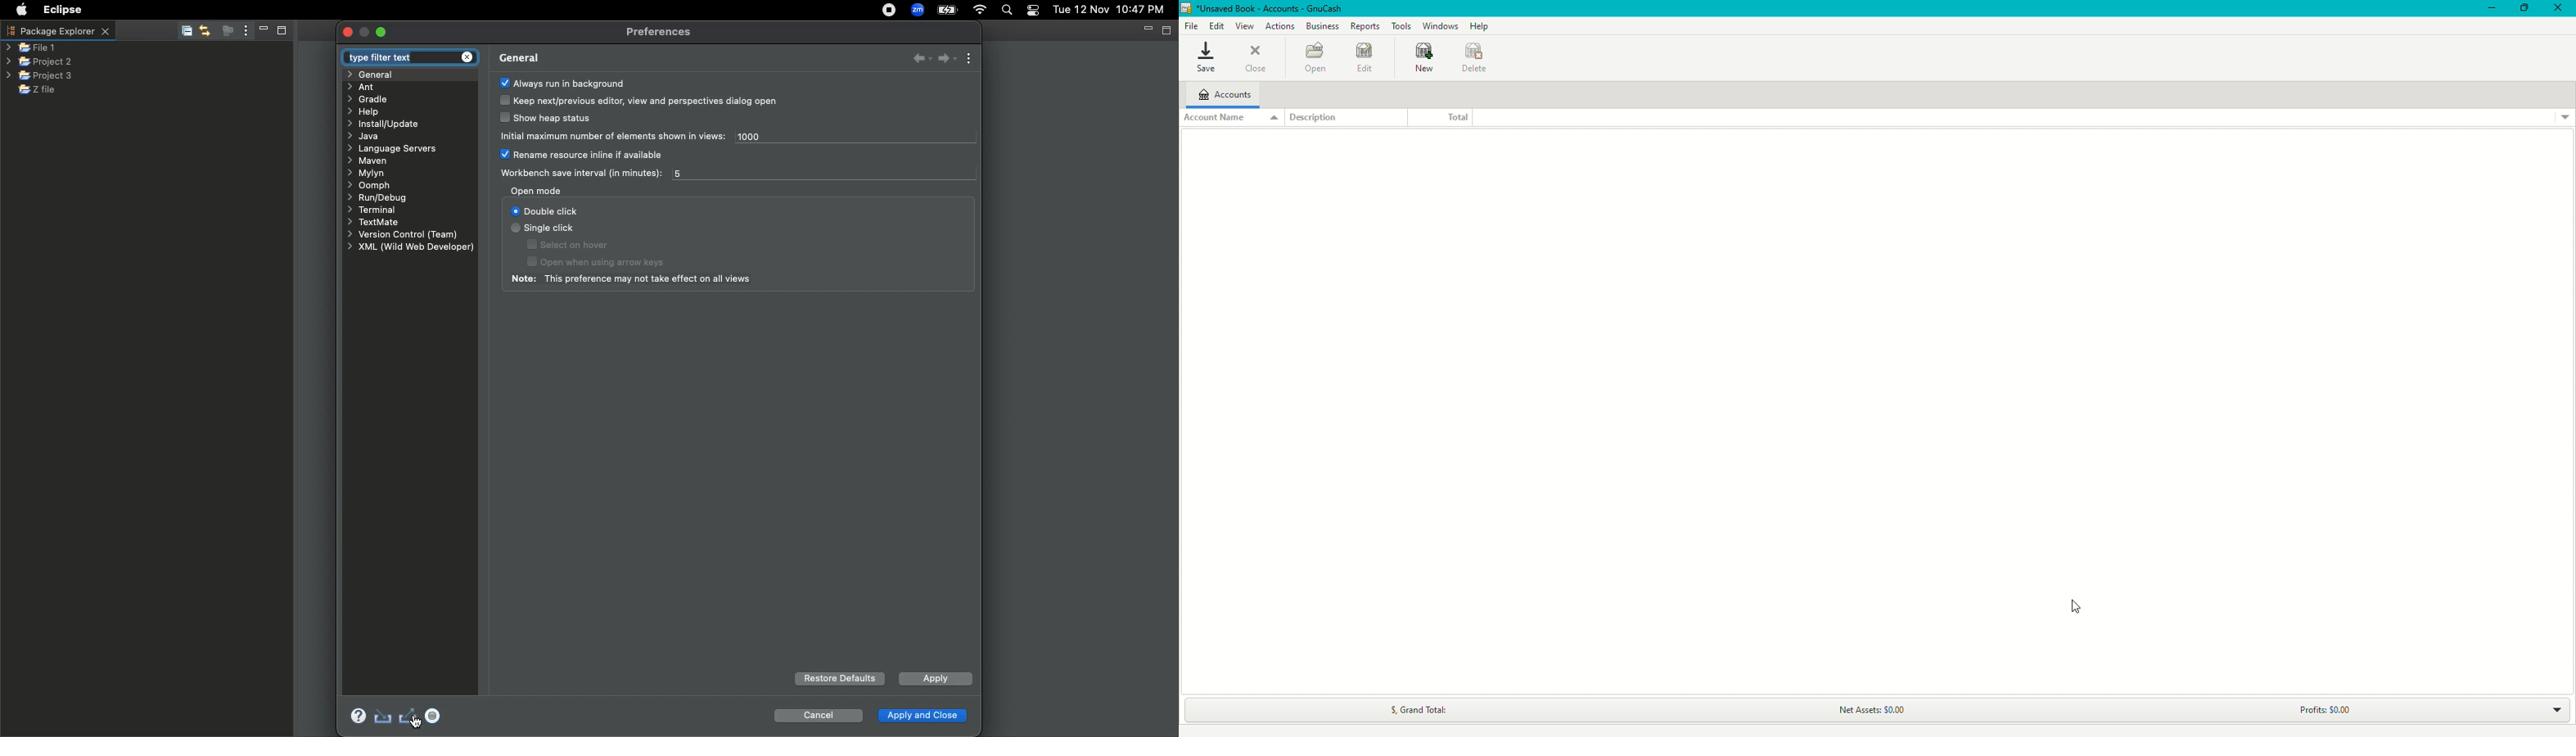 The height and width of the screenshot is (756, 2576). What do you see at coordinates (1321, 26) in the screenshot?
I see `Business` at bounding box center [1321, 26].